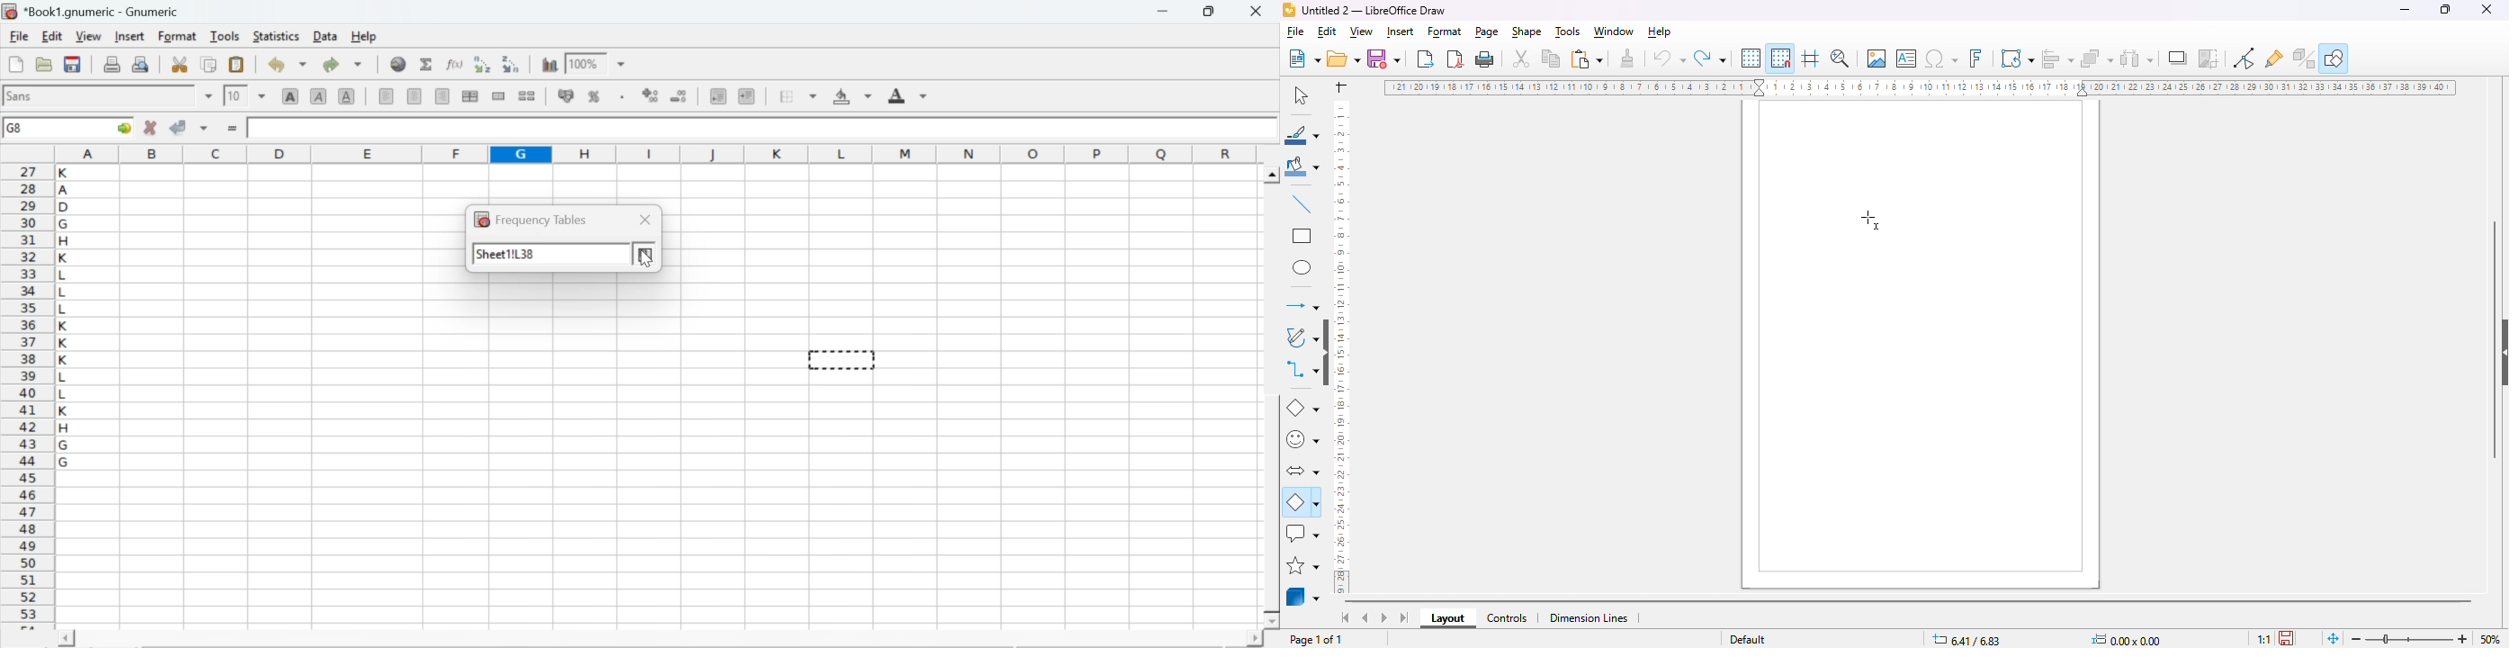 The width and height of the screenshot is (2520, 672). What do you see at coordinates (1627, 58) in the screenshot?
I see `clone formatting` at bounding box center [1627, 58].